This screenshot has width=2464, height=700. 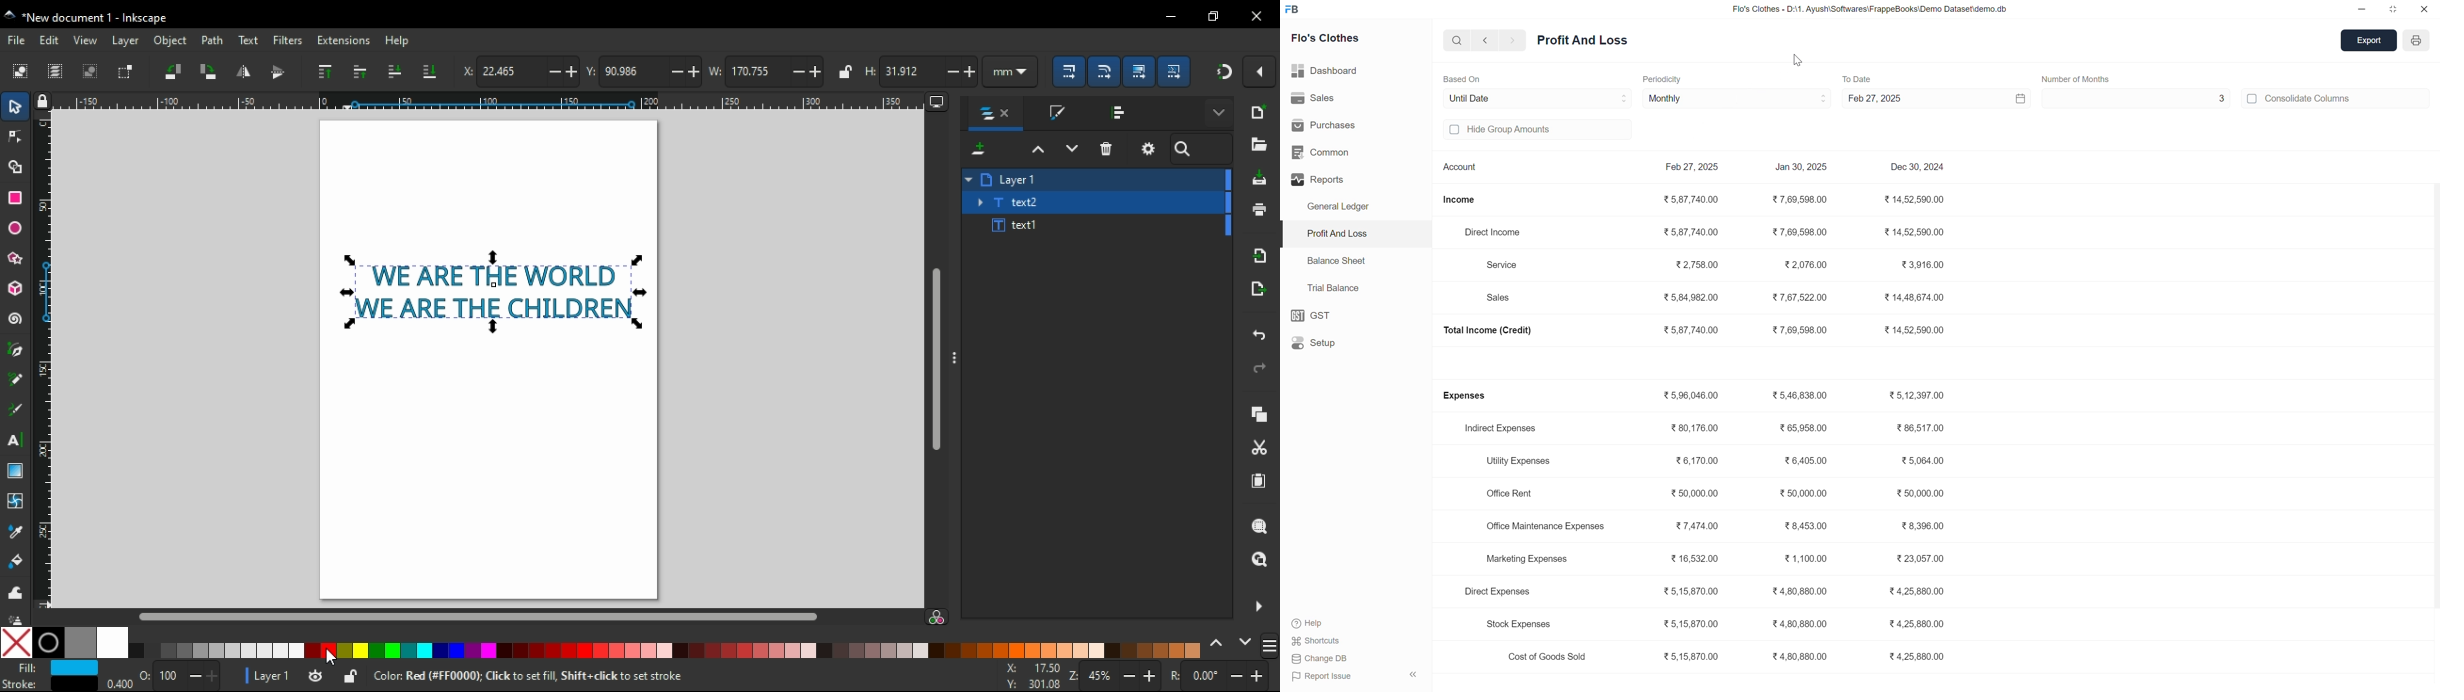 What do you see at coordinates (1703, 529) in the screenshot?
I see `₹7,474.00` at bounding box center [1703, 529].